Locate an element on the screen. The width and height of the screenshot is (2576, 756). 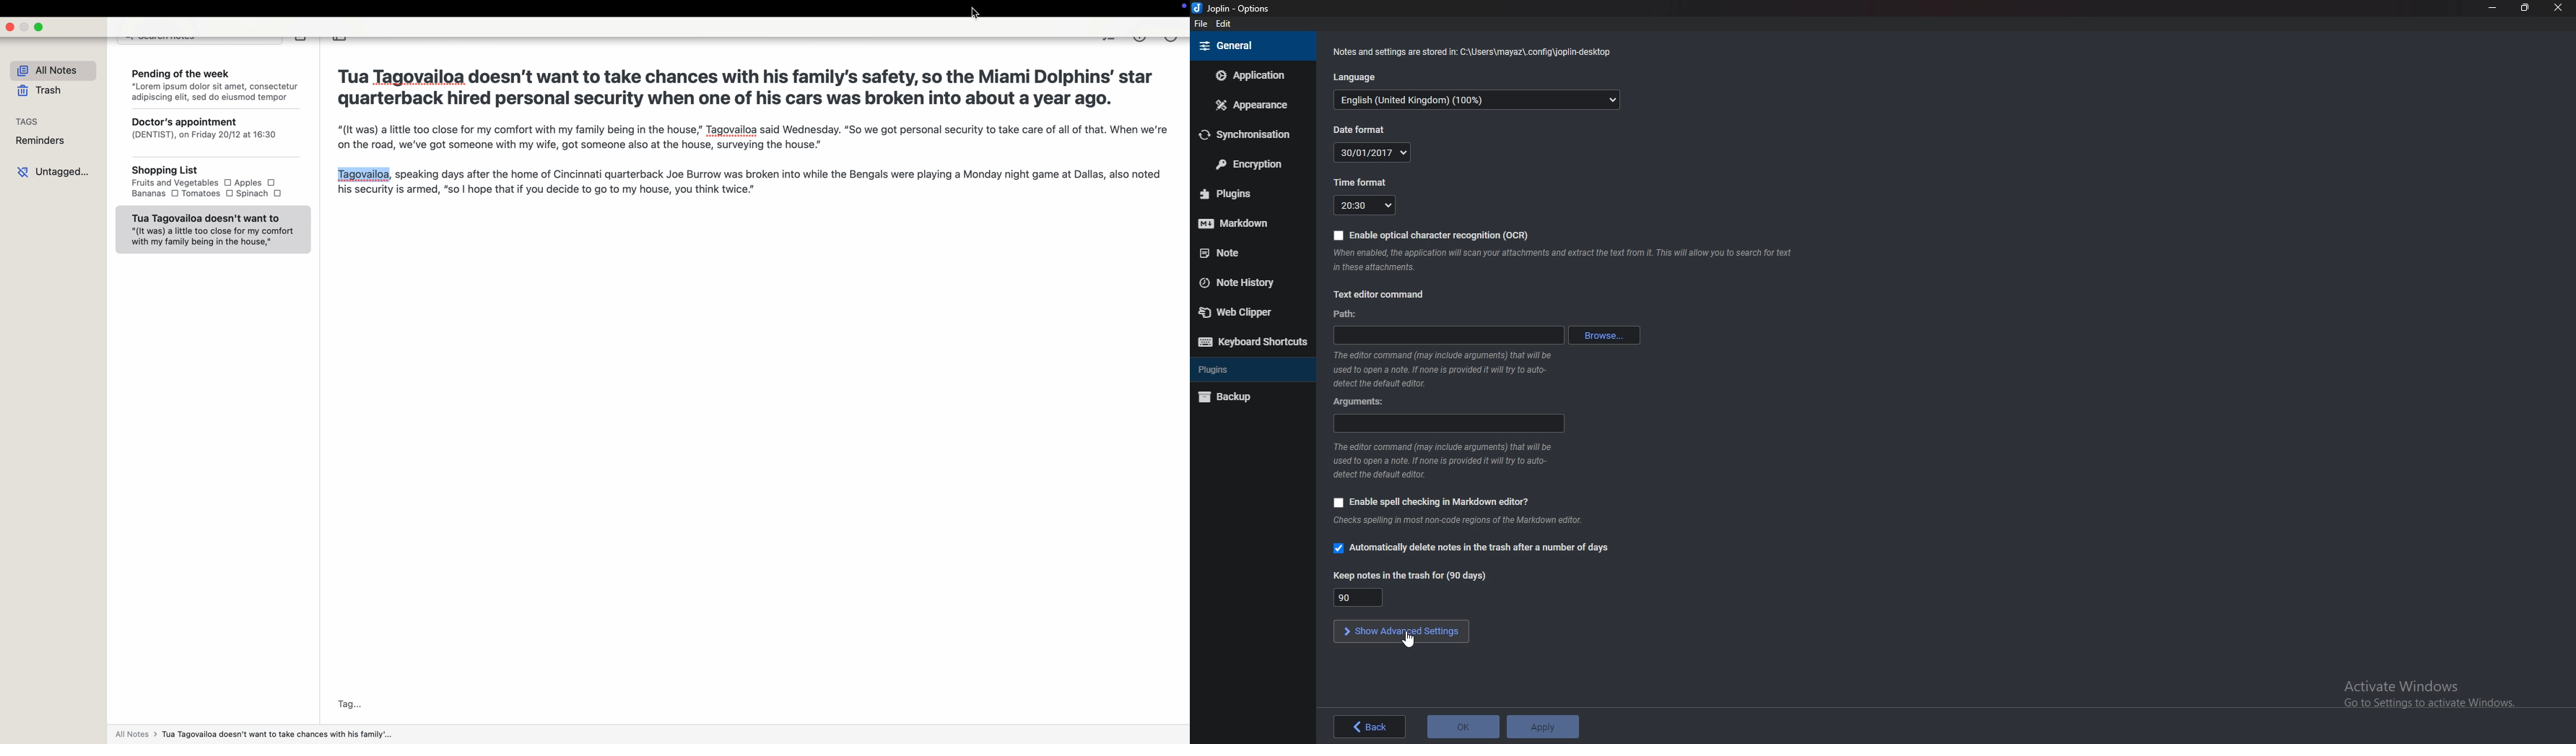
Resize is located at coordinates (2525, 9).